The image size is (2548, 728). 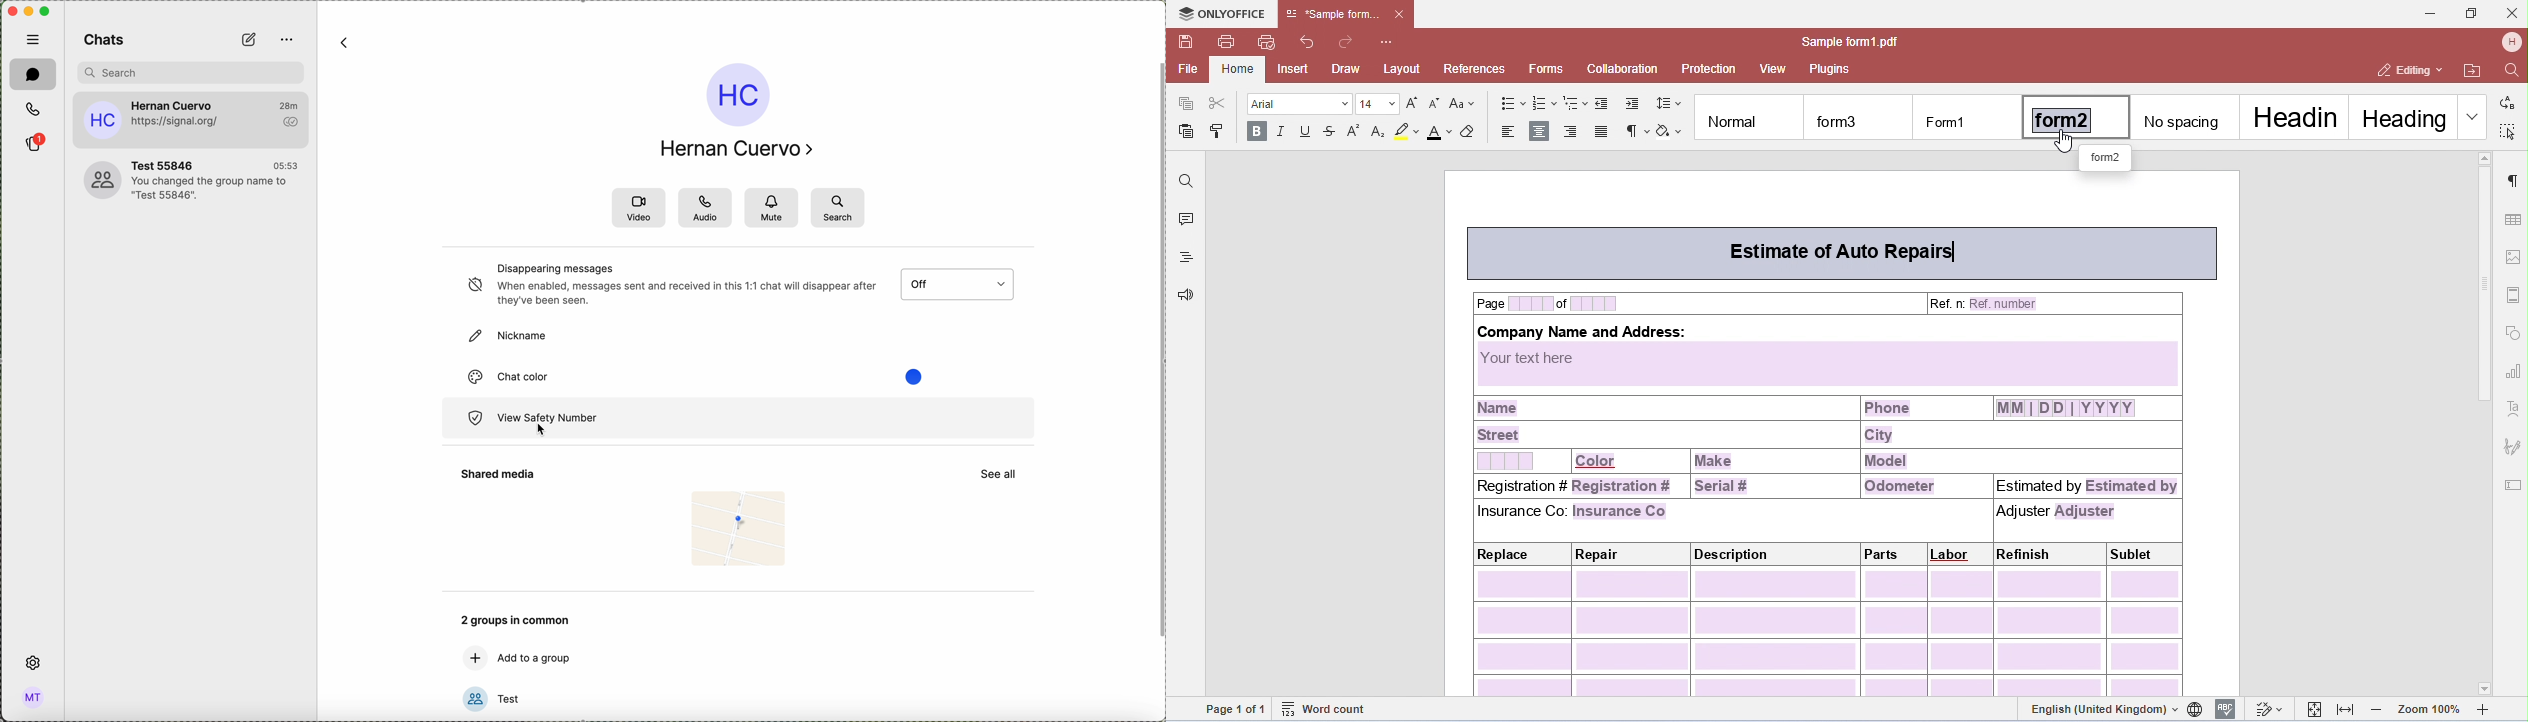 What do you see at coordinates (961, 285) in the screenshot?
I see `menu` at bounding box center [961, 285].